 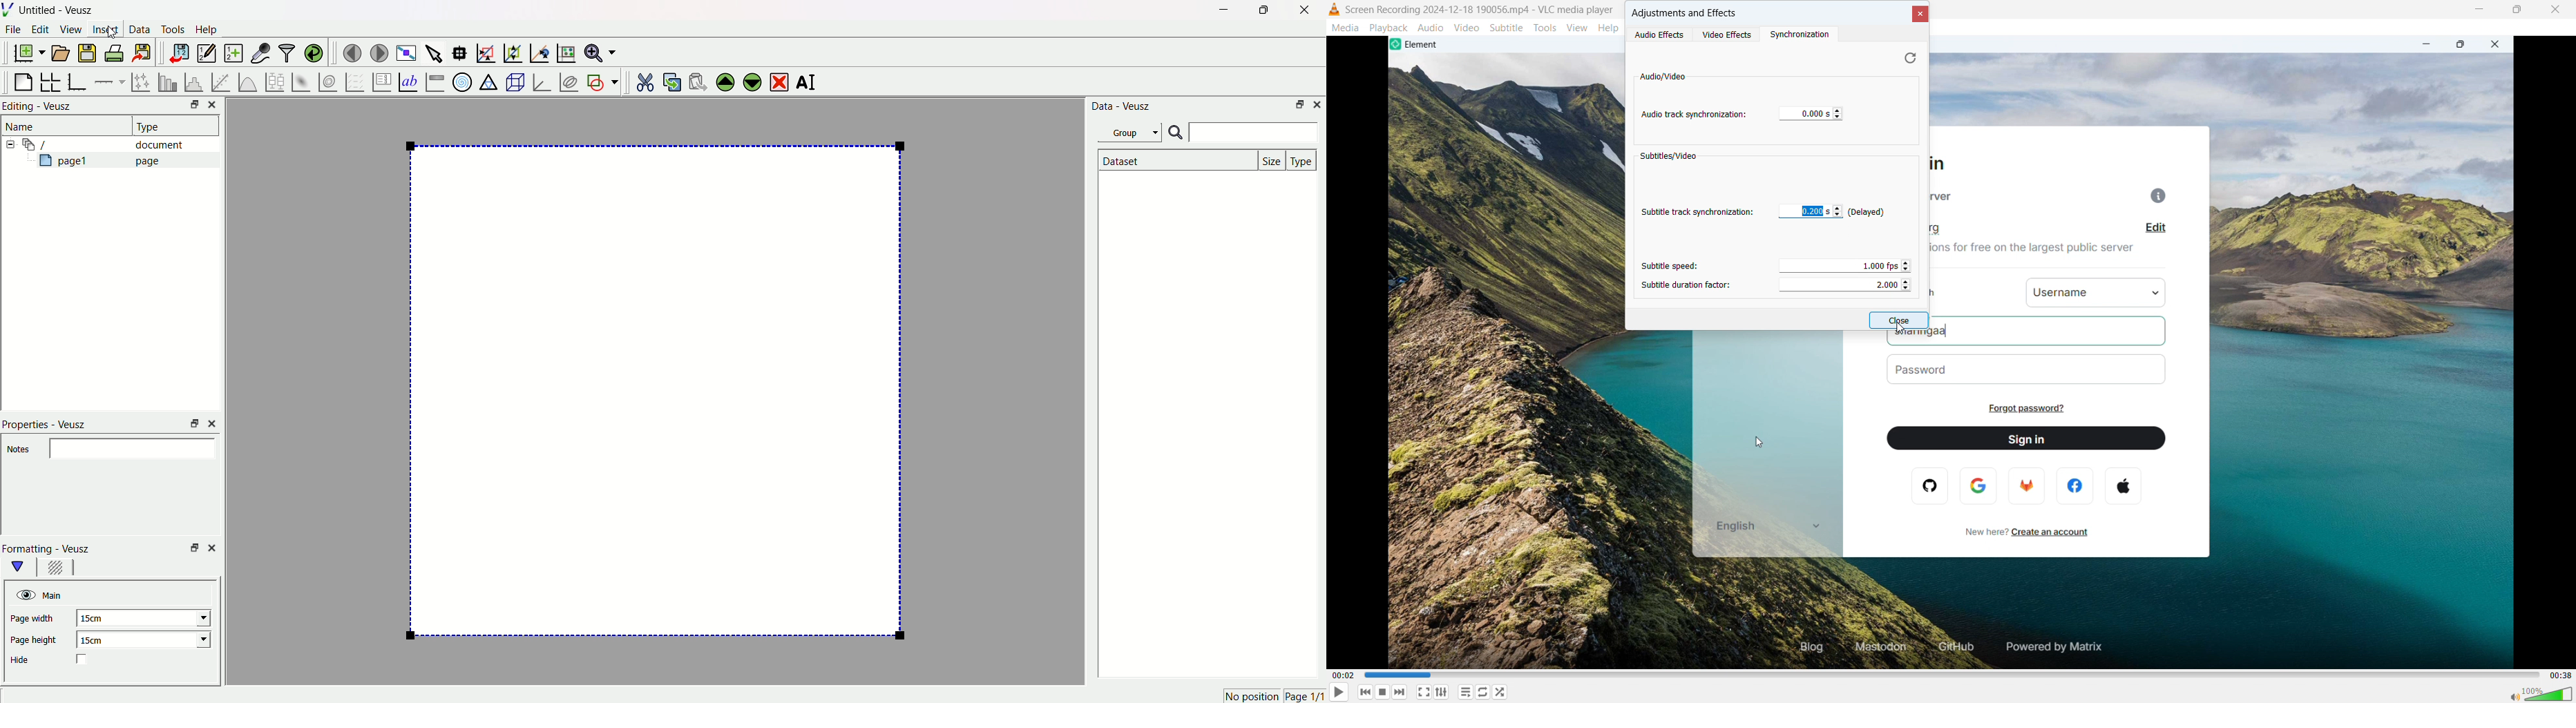 I want to click on help, so click(x=1610, y=27).